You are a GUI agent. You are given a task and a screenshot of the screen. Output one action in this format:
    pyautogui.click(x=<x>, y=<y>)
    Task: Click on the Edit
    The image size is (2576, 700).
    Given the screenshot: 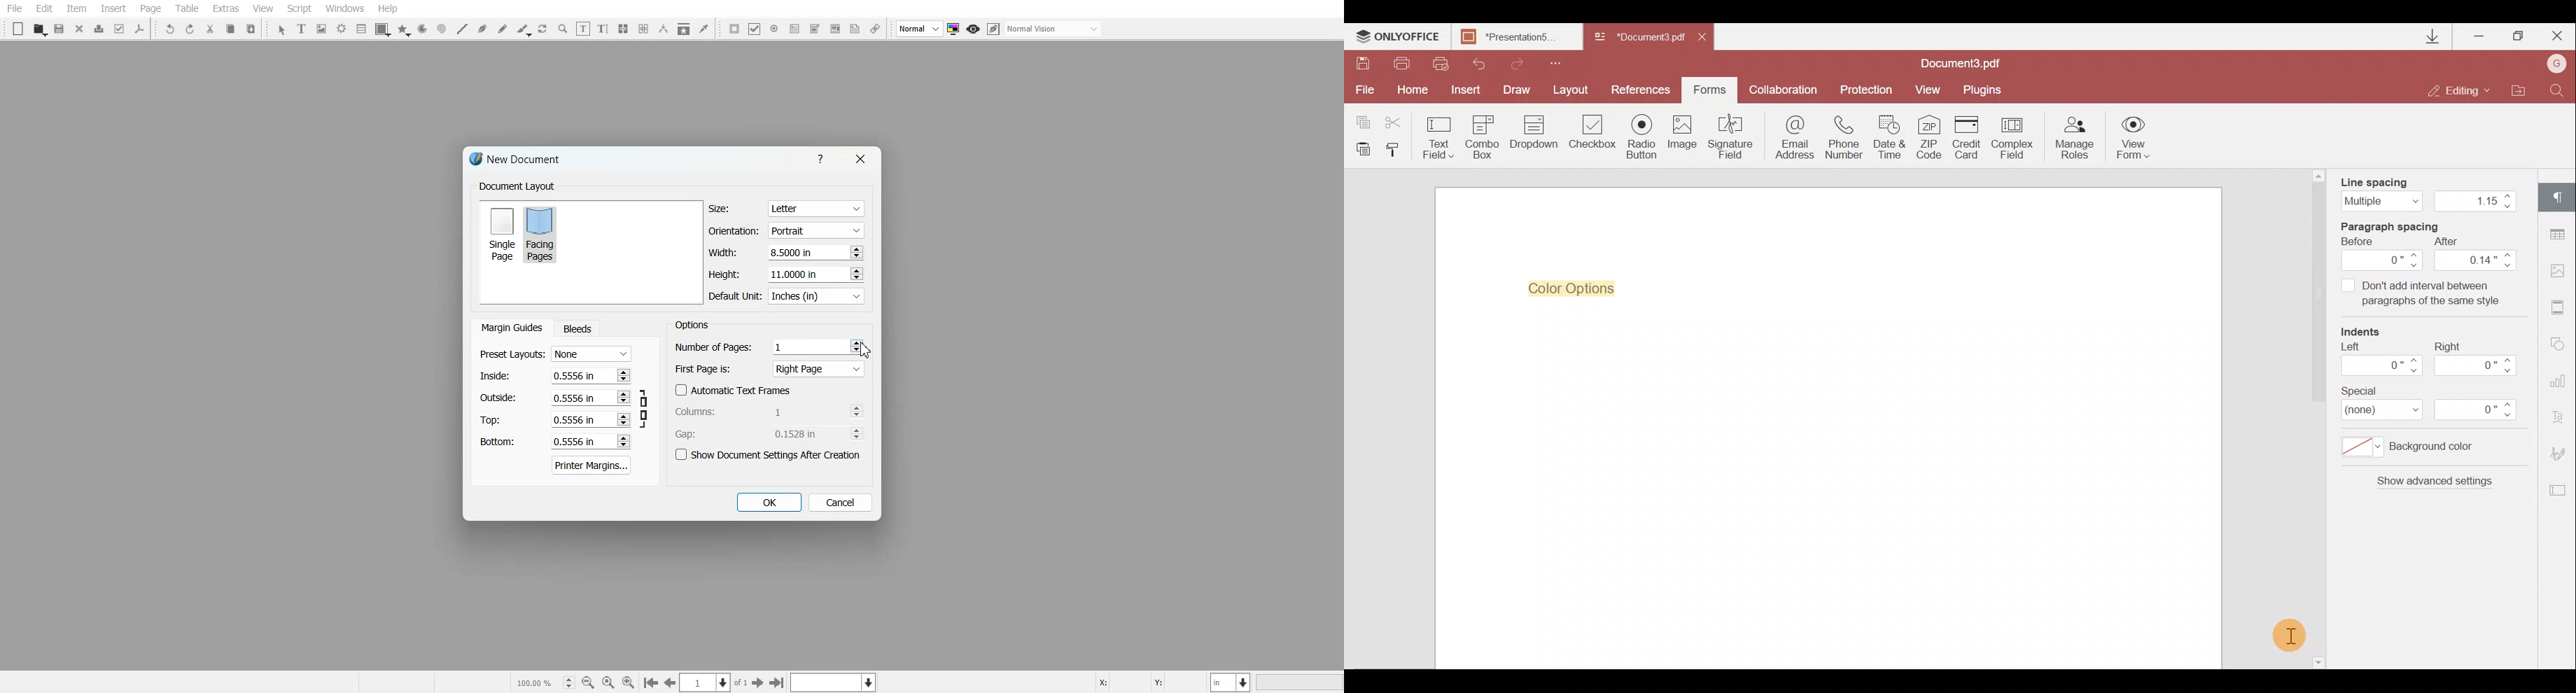 What is the action you would take?
    pyautogui.click(x=43, y=9)
    